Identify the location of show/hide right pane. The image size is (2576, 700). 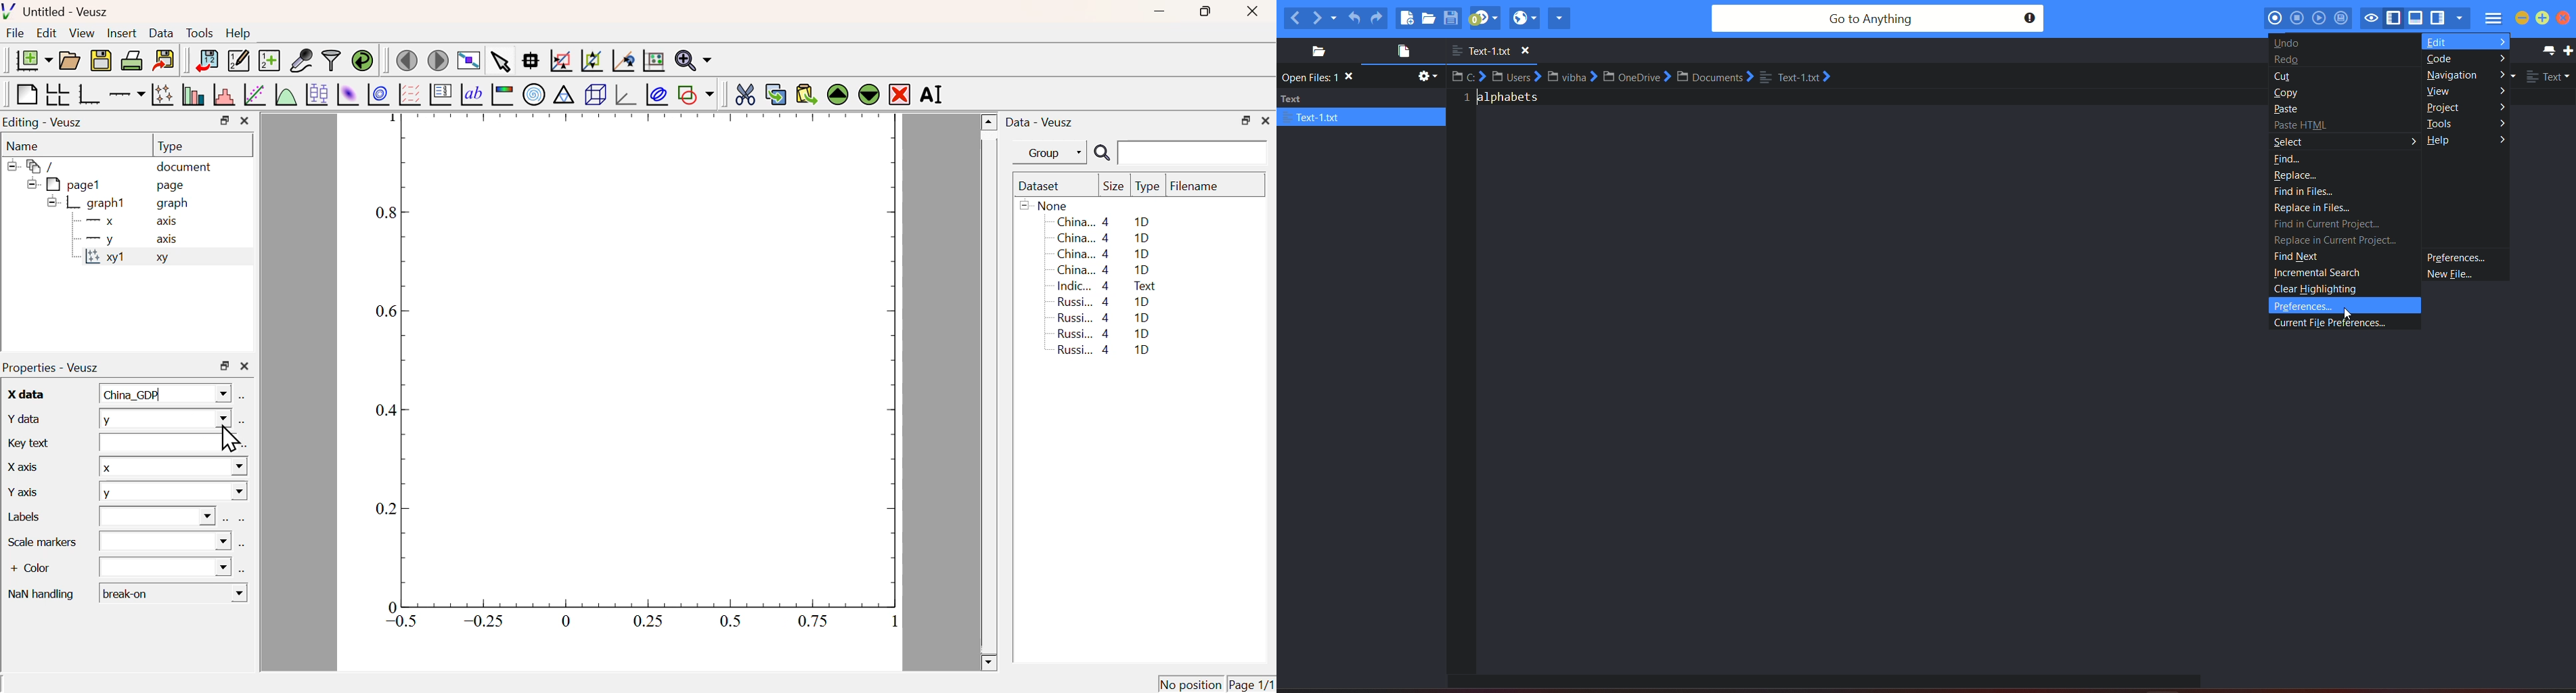
(2437, 20).